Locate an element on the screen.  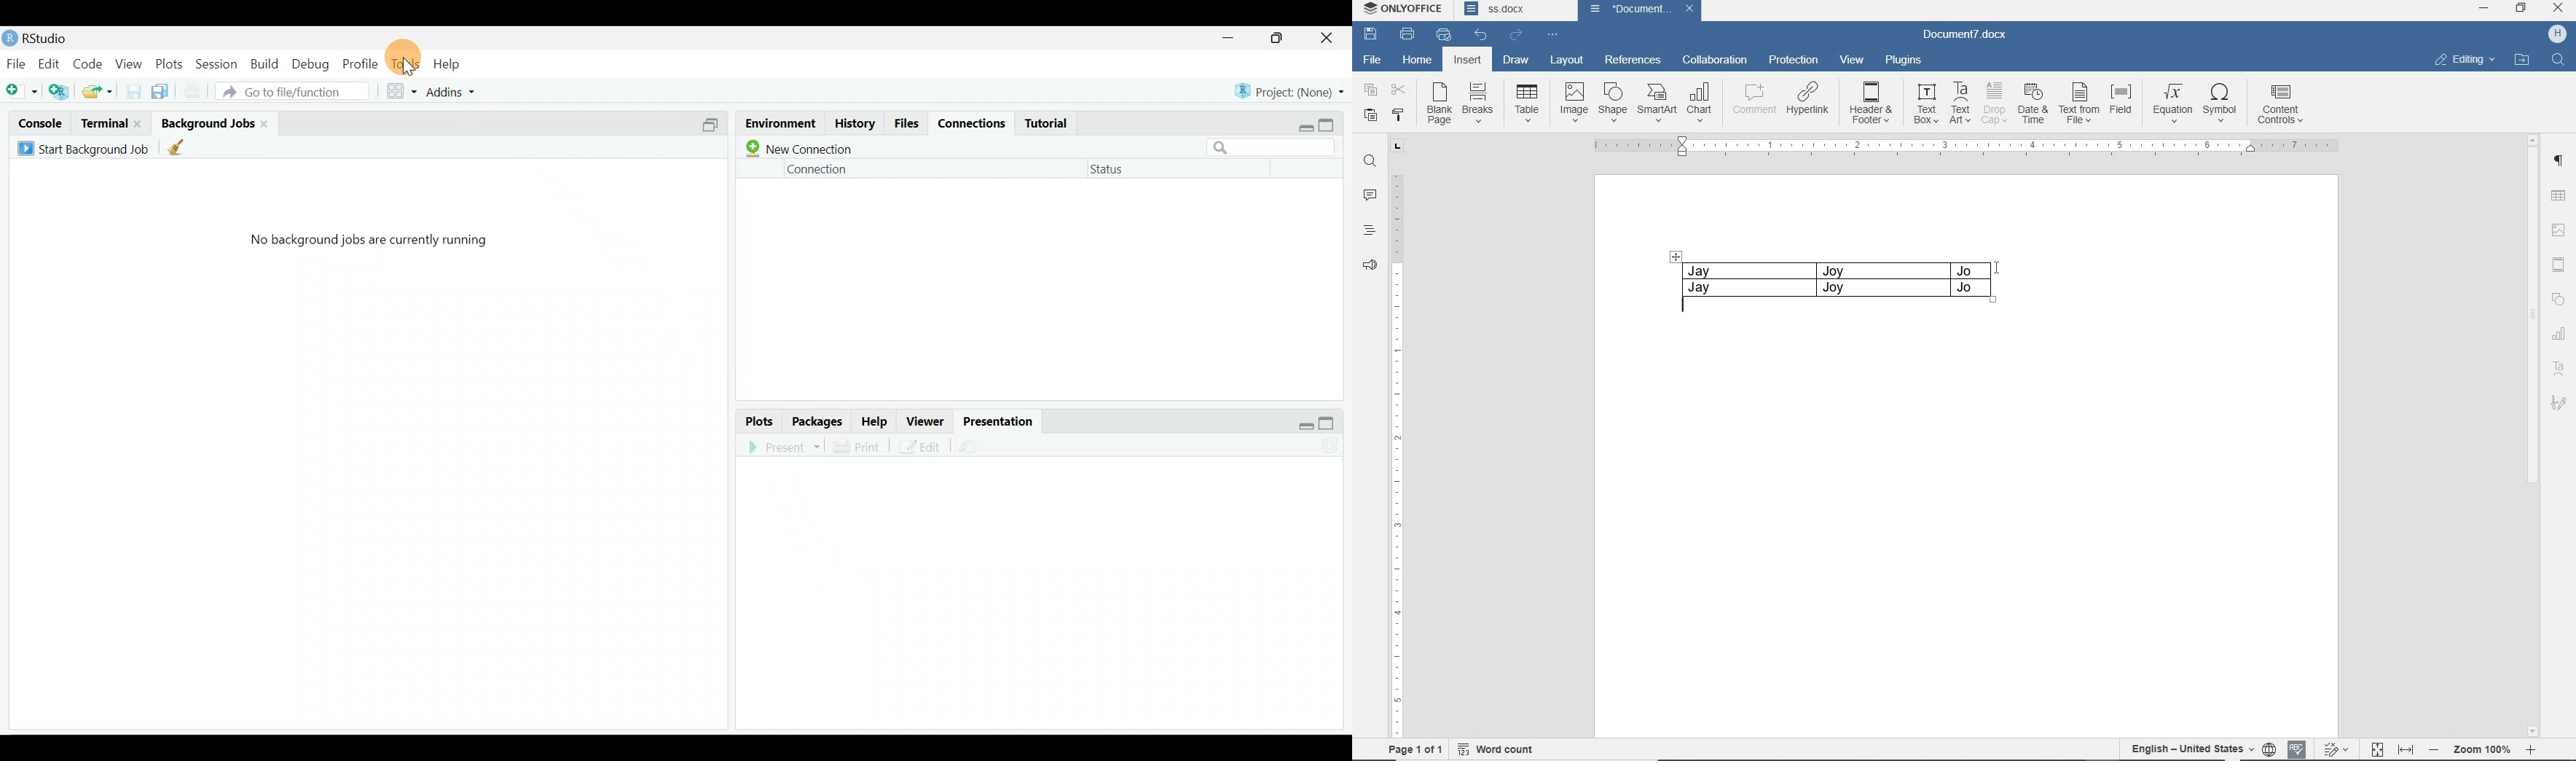
Build is located at coordinates (266, 64).